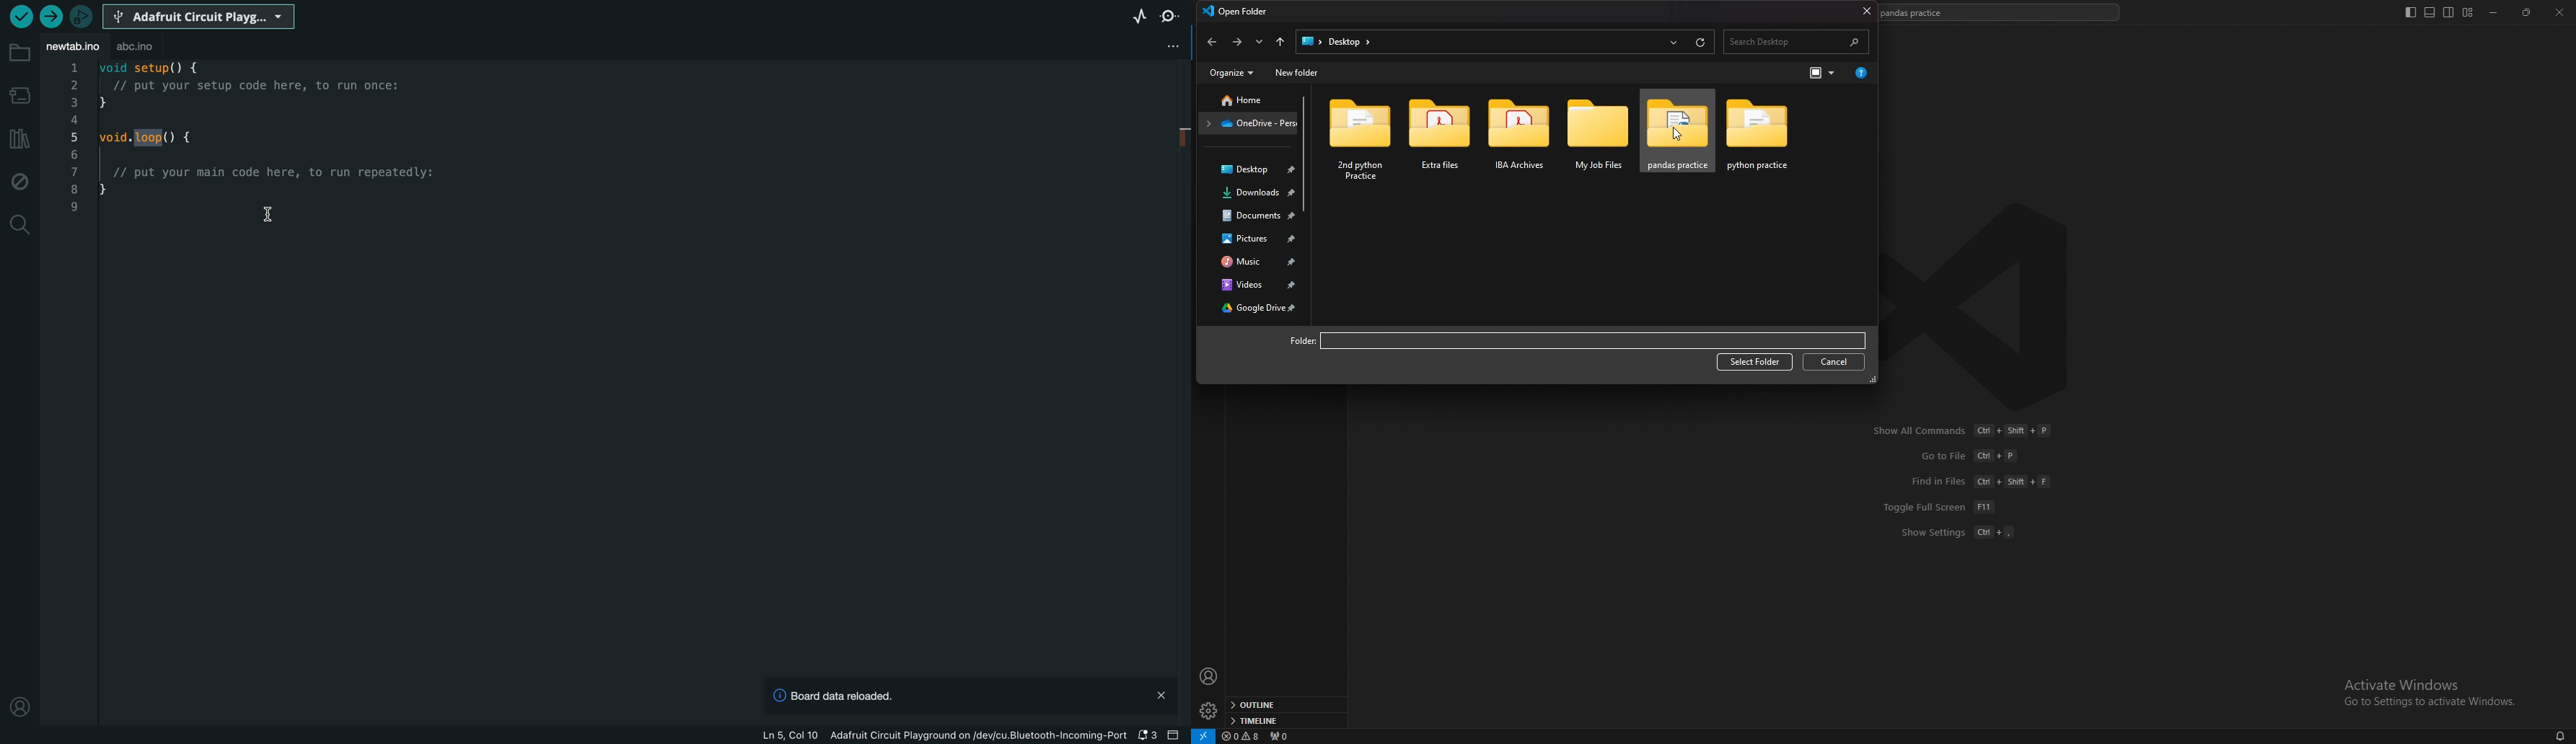 The height and width of the screenshot is (756, 2576). Describe the element at coordinates (2425, 691) in the screenshot. I see `Activate Windows
Go to Settings to activate Windows.` at that location.